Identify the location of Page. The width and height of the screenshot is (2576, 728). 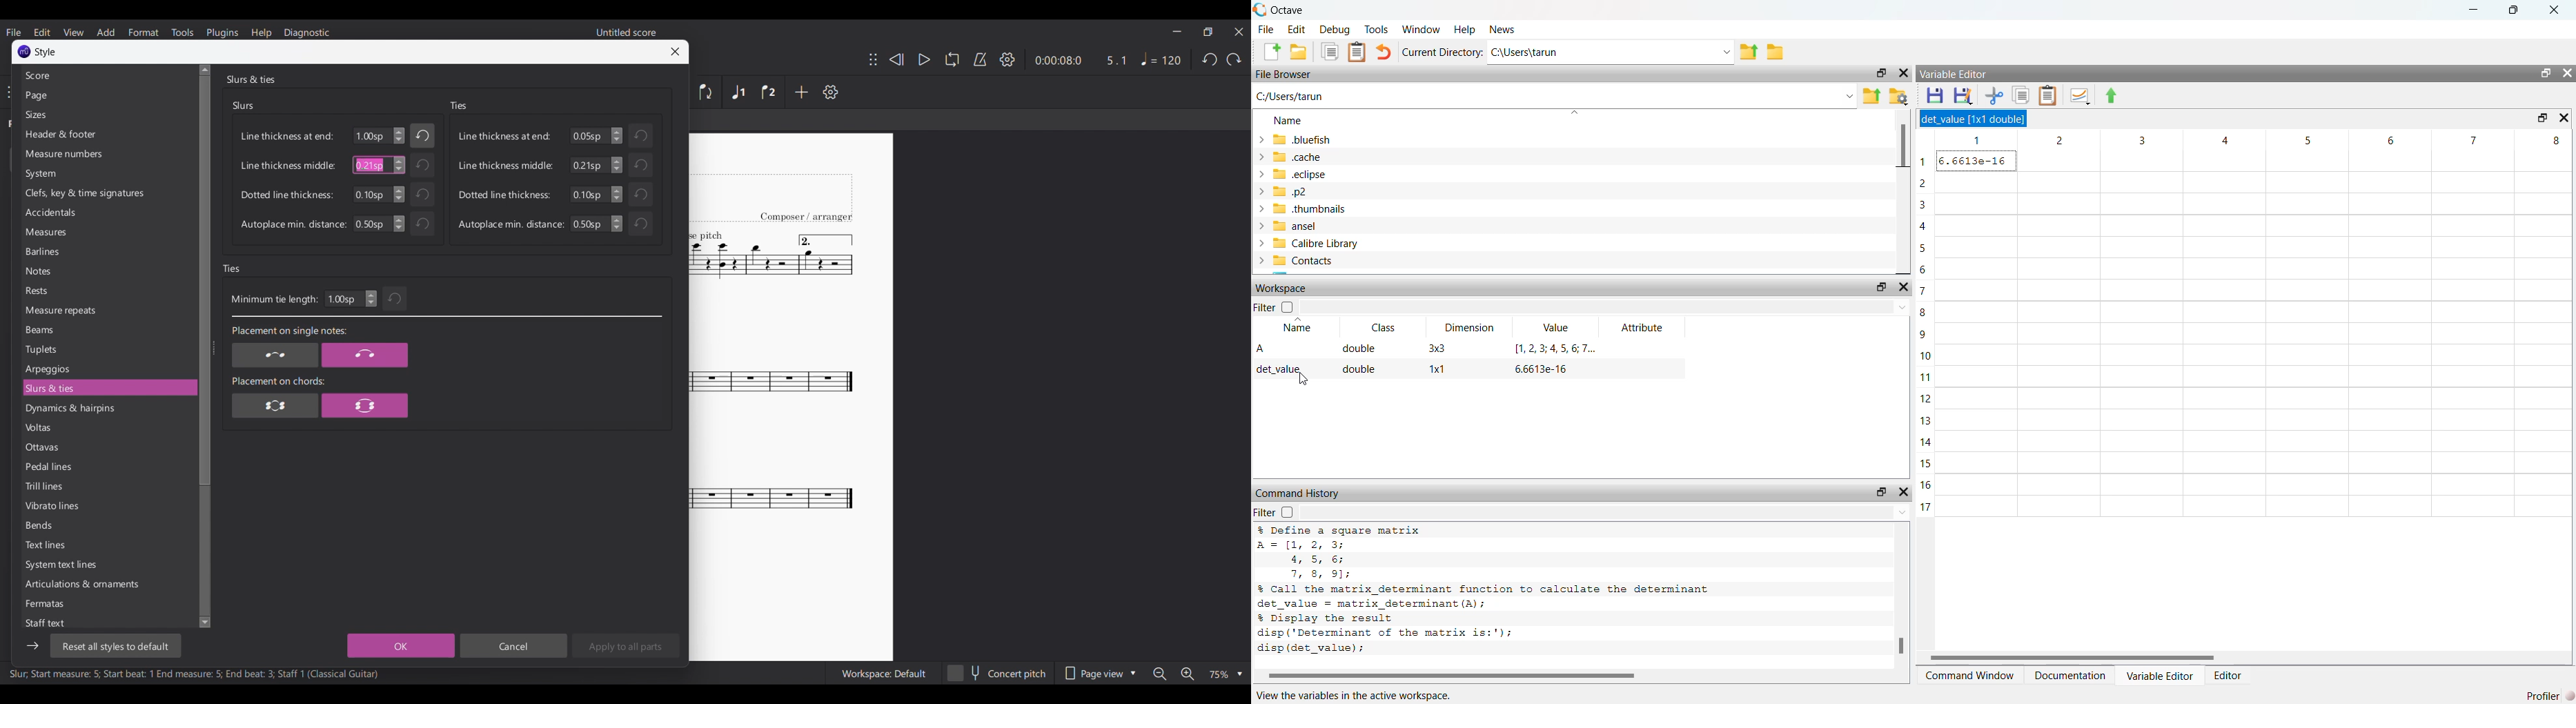
(106, 96).